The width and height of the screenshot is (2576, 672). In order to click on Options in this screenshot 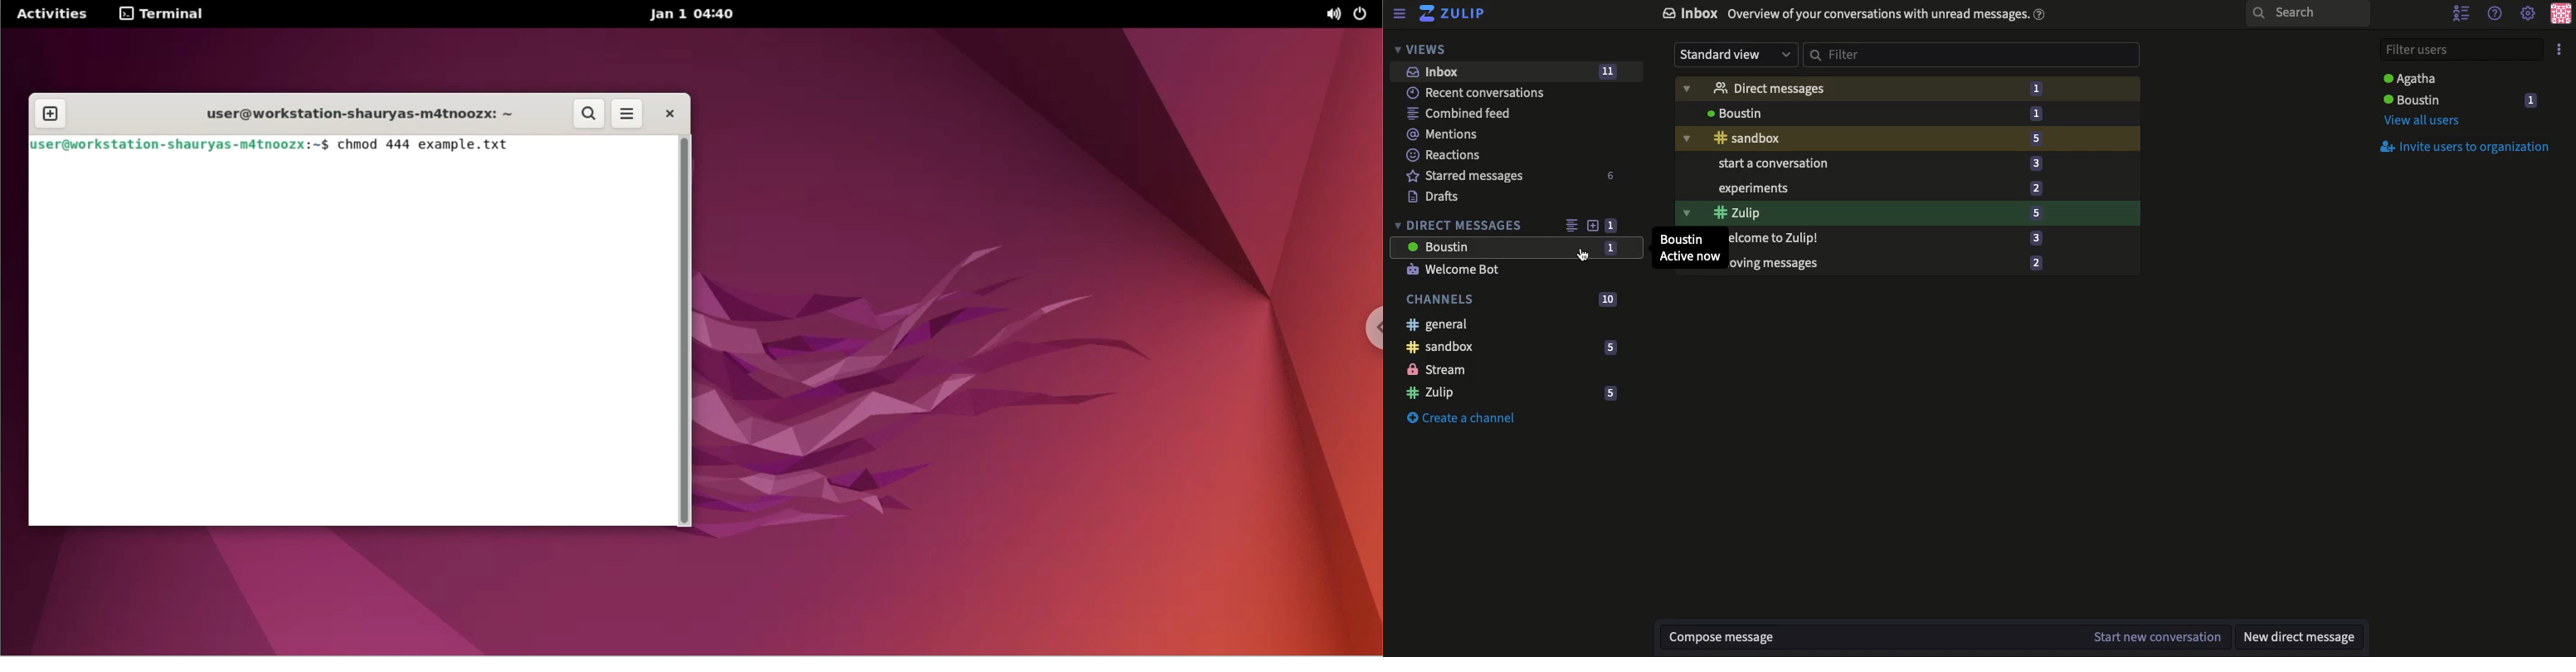, I will do `click(2561, 50)`.